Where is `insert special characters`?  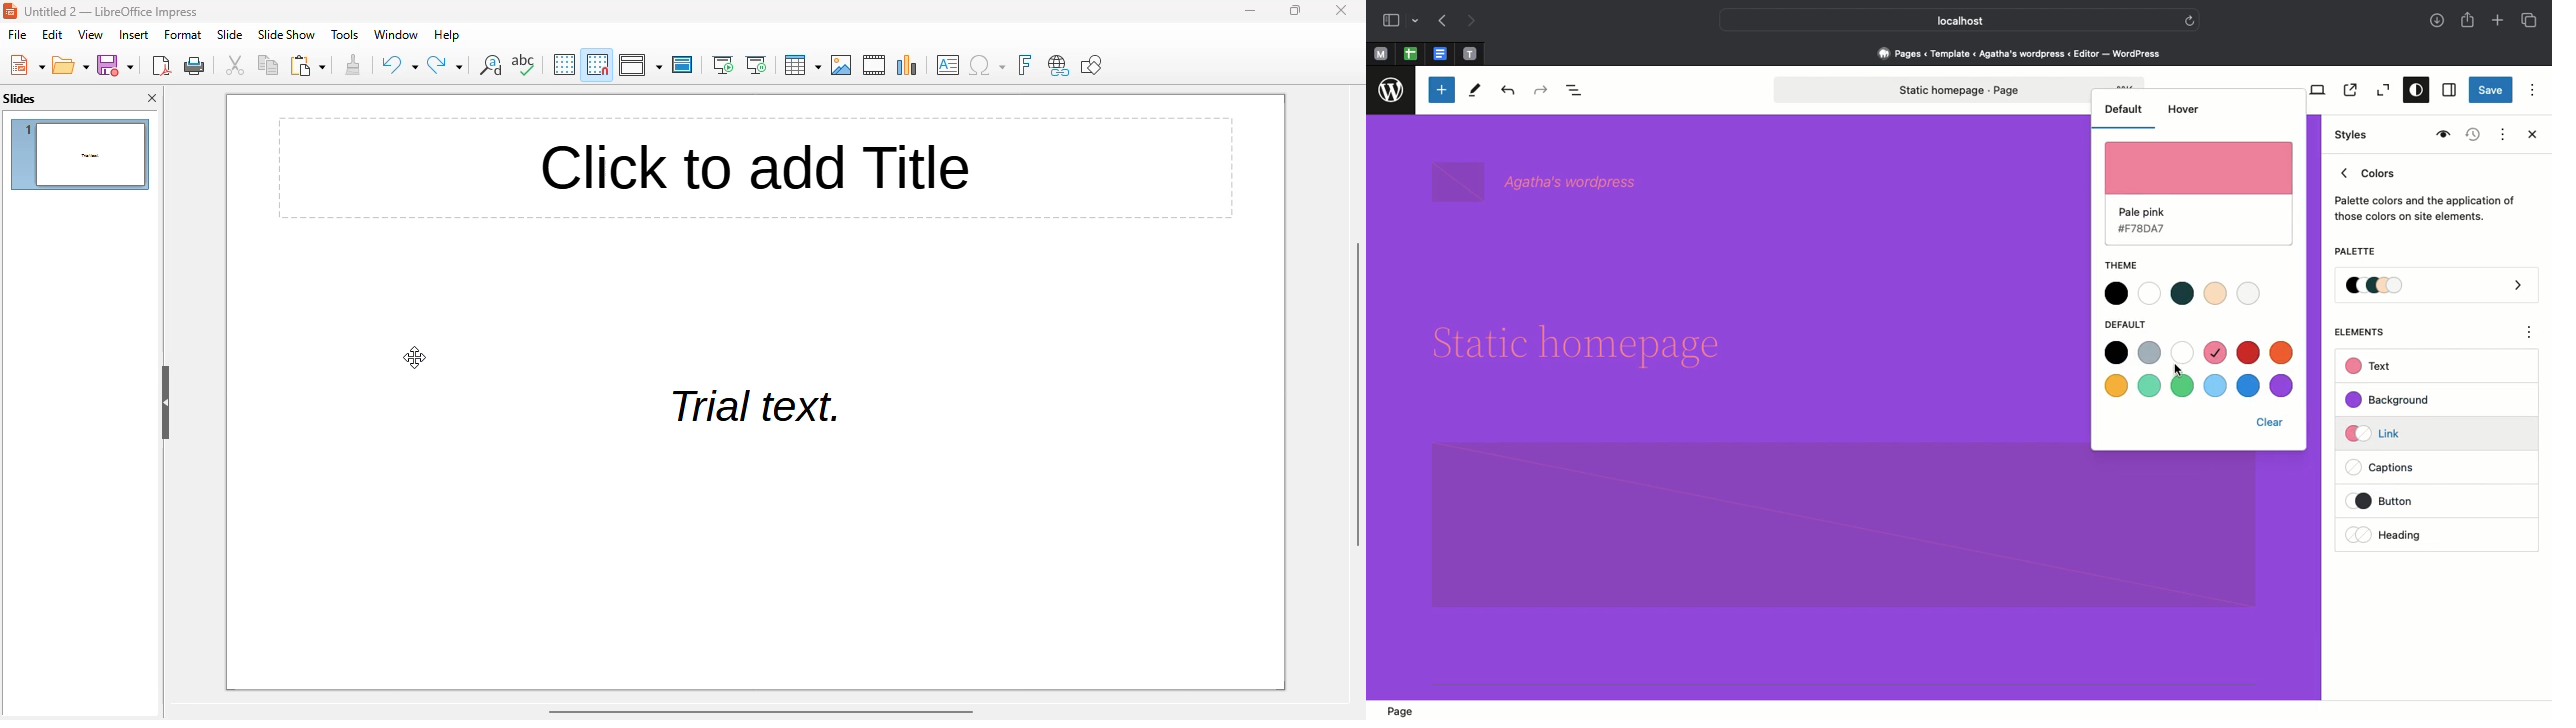
insert special characters is located at coordinates (986, 65).